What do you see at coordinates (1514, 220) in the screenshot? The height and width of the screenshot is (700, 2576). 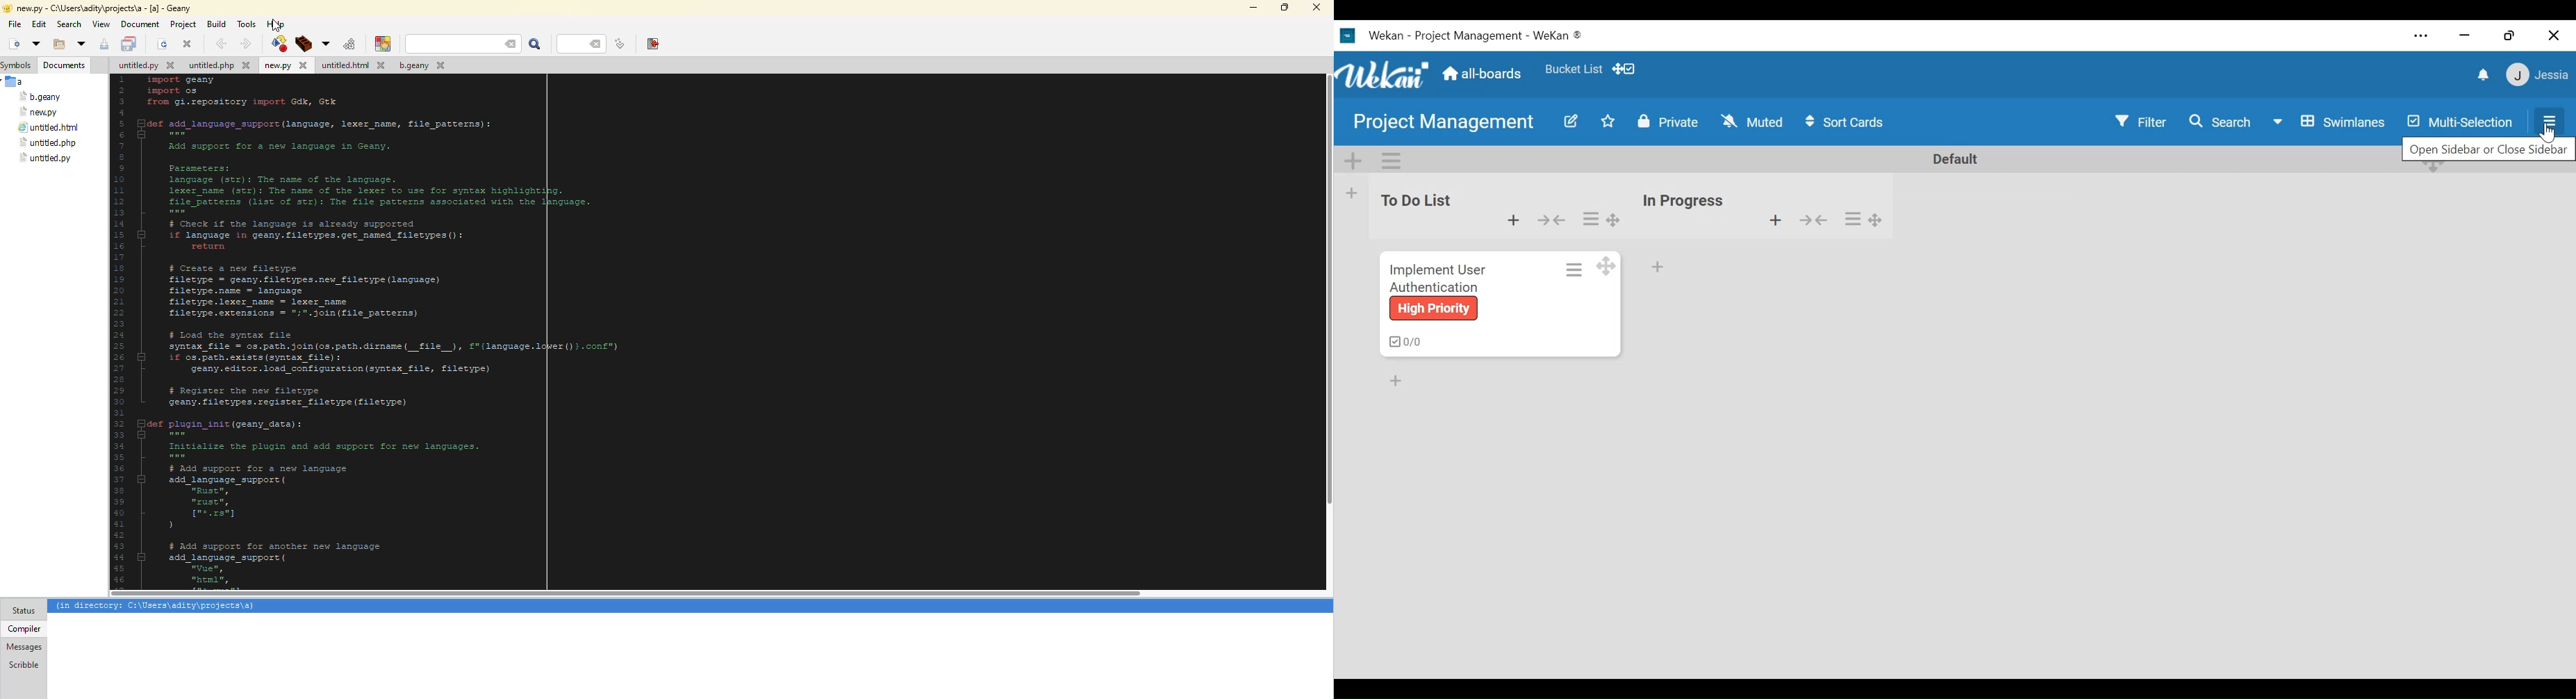 I see `Add Card to top of the list` at bounding box center [1514, 220].